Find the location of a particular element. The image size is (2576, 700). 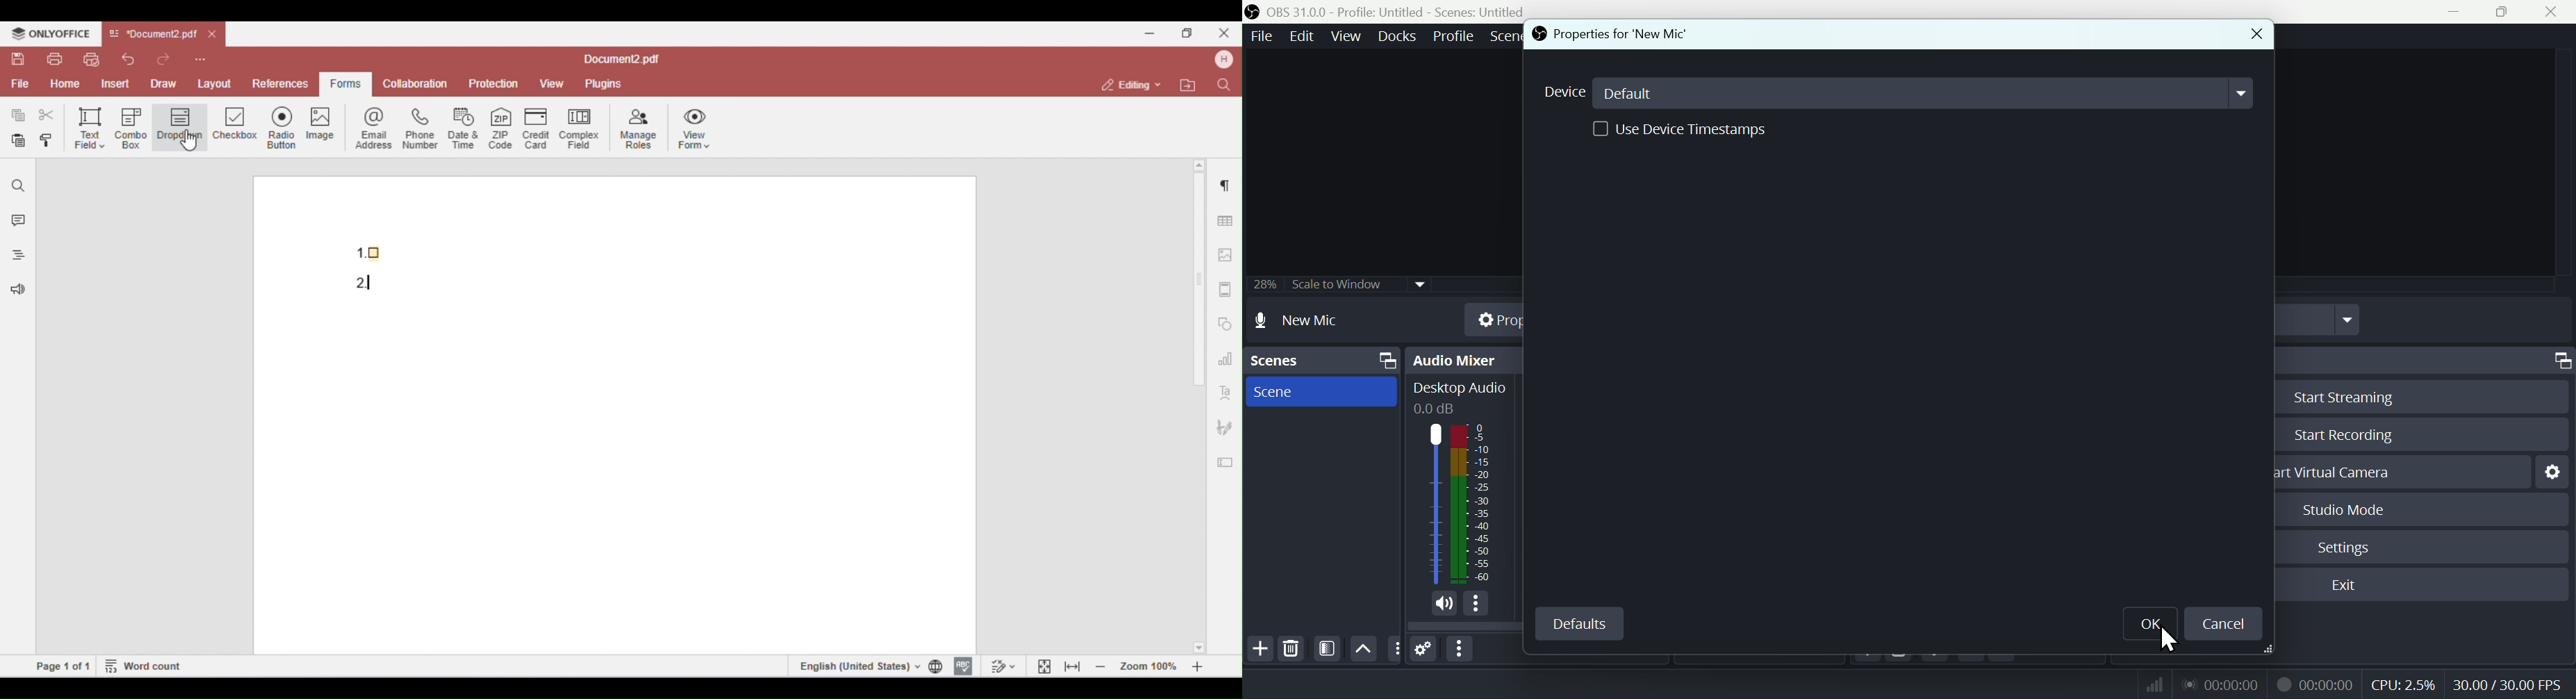

(un)check Use device timestamps is located at coordinates (1679, 128).